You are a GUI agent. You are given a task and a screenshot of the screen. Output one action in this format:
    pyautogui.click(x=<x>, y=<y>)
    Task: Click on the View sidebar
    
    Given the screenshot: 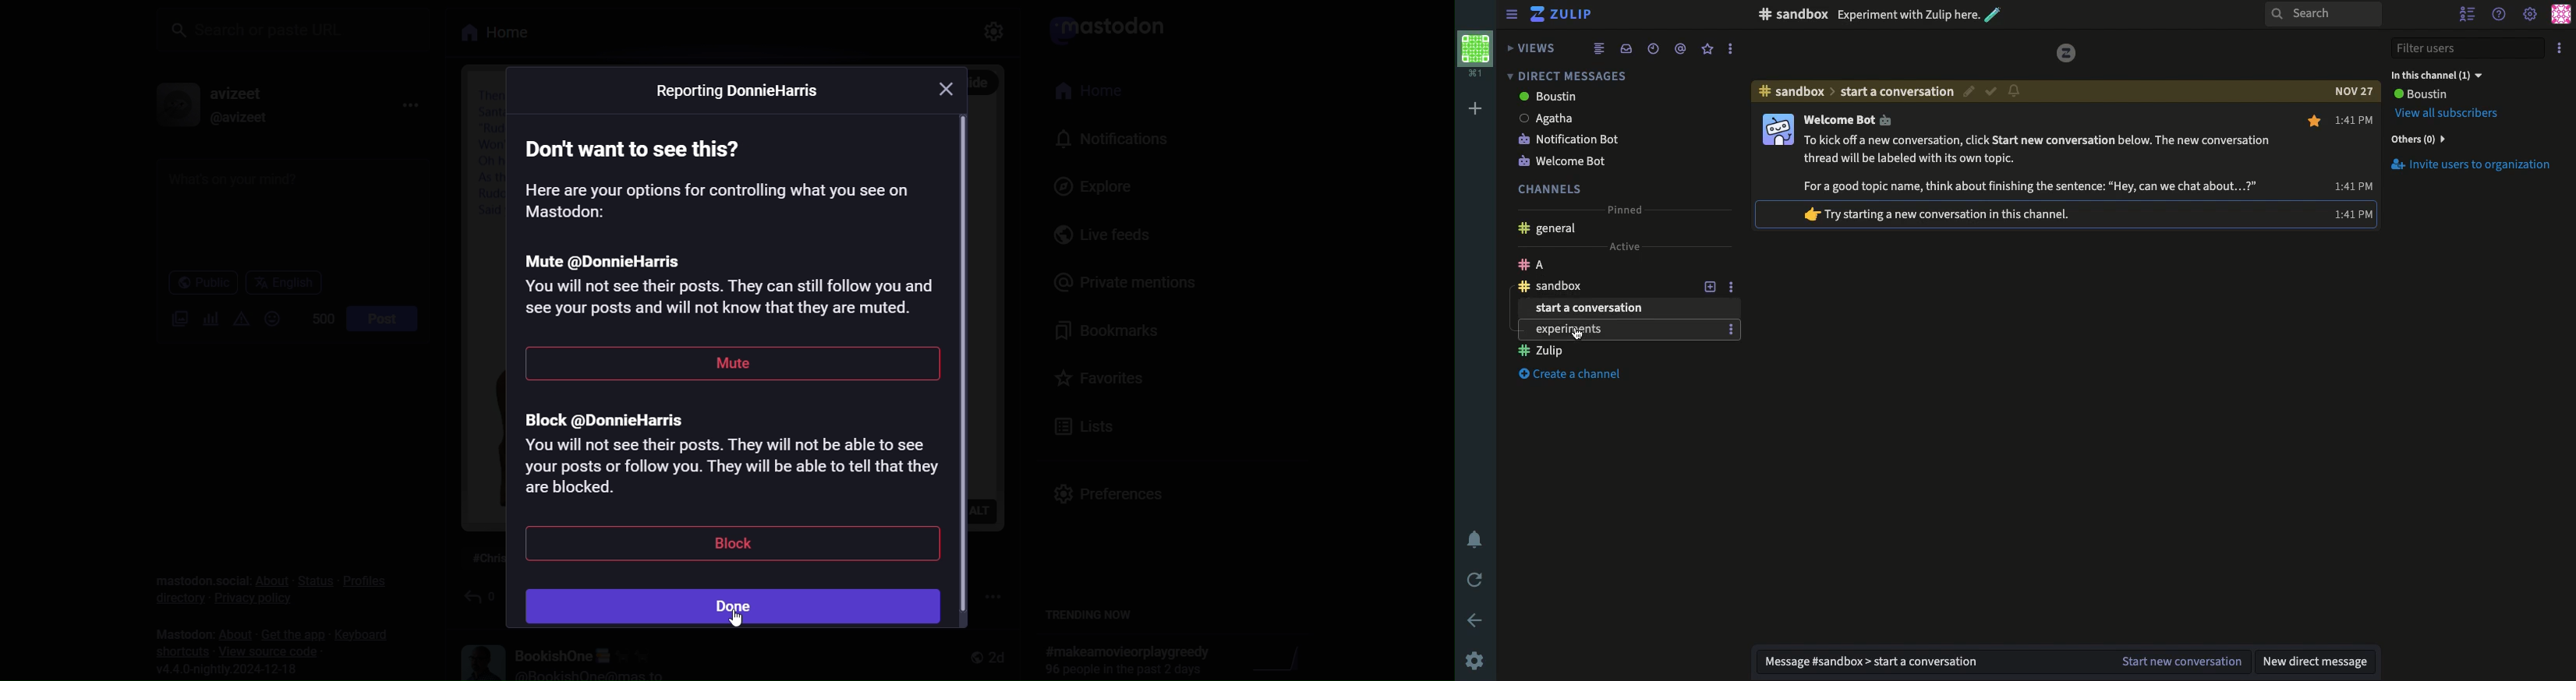 What is the action you would take?
    pyautogui.click(x=1513, y=16)
    